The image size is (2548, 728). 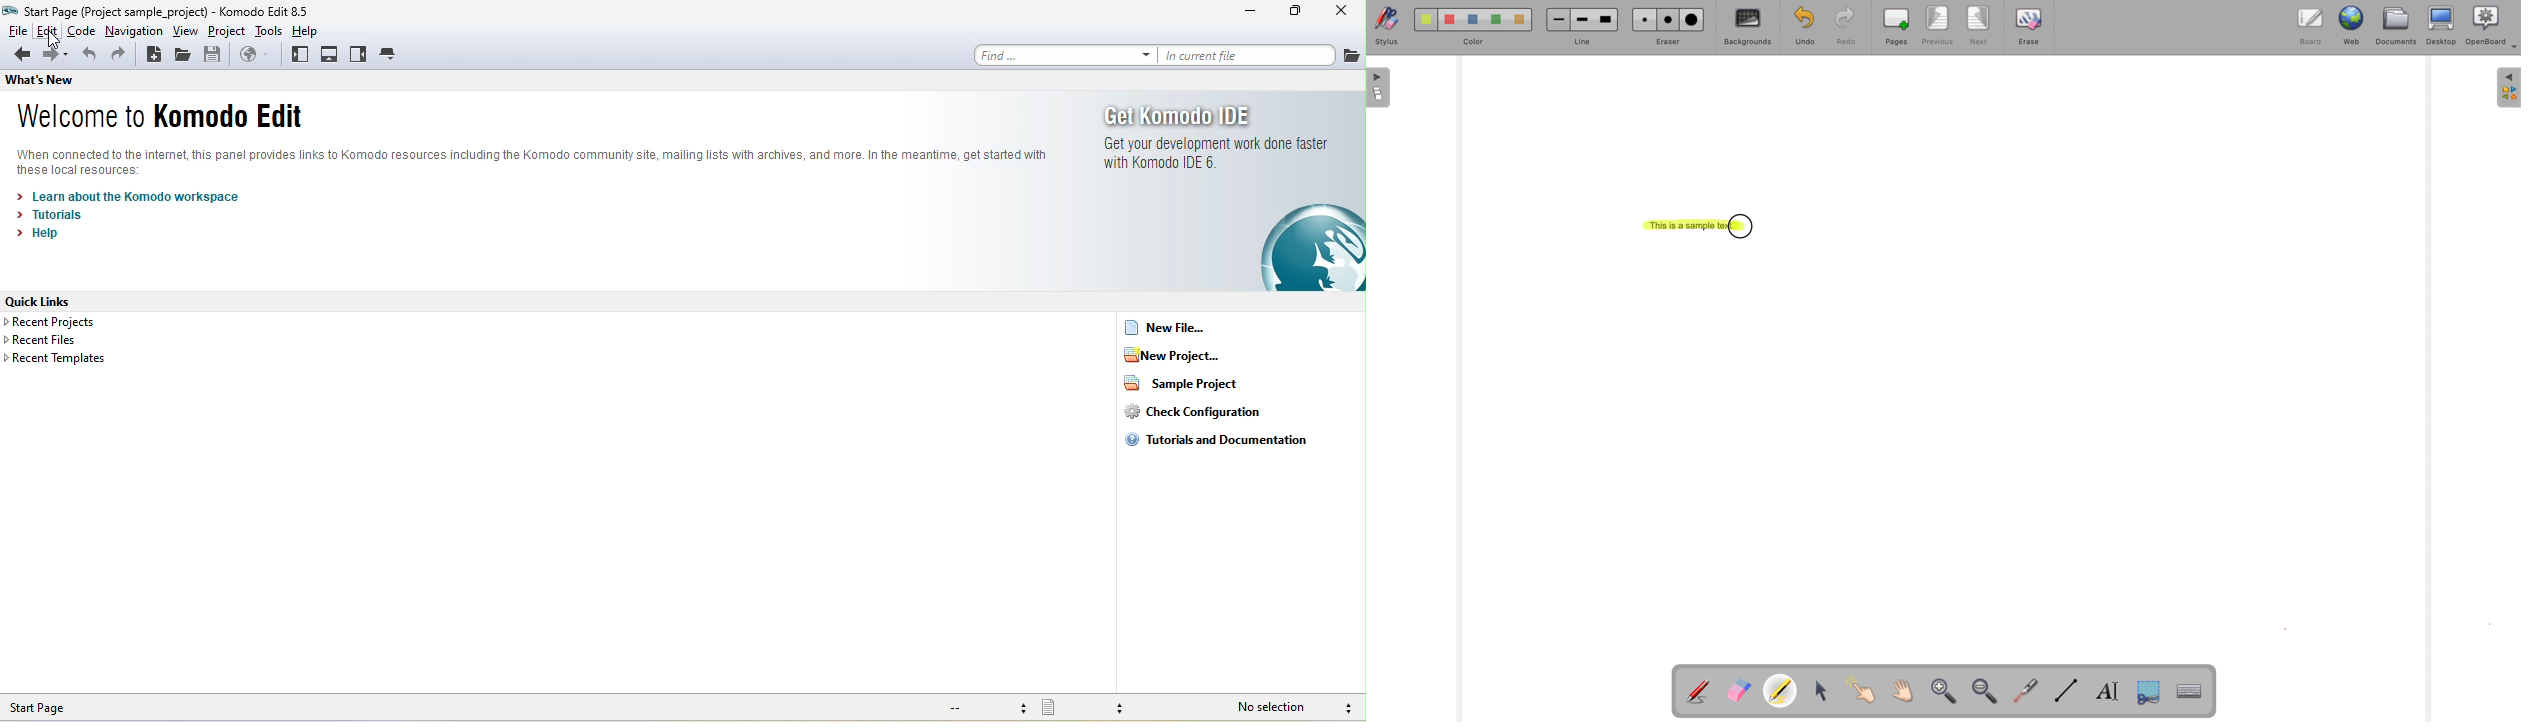 I want to click on new project, so click(x=1181, y=353).